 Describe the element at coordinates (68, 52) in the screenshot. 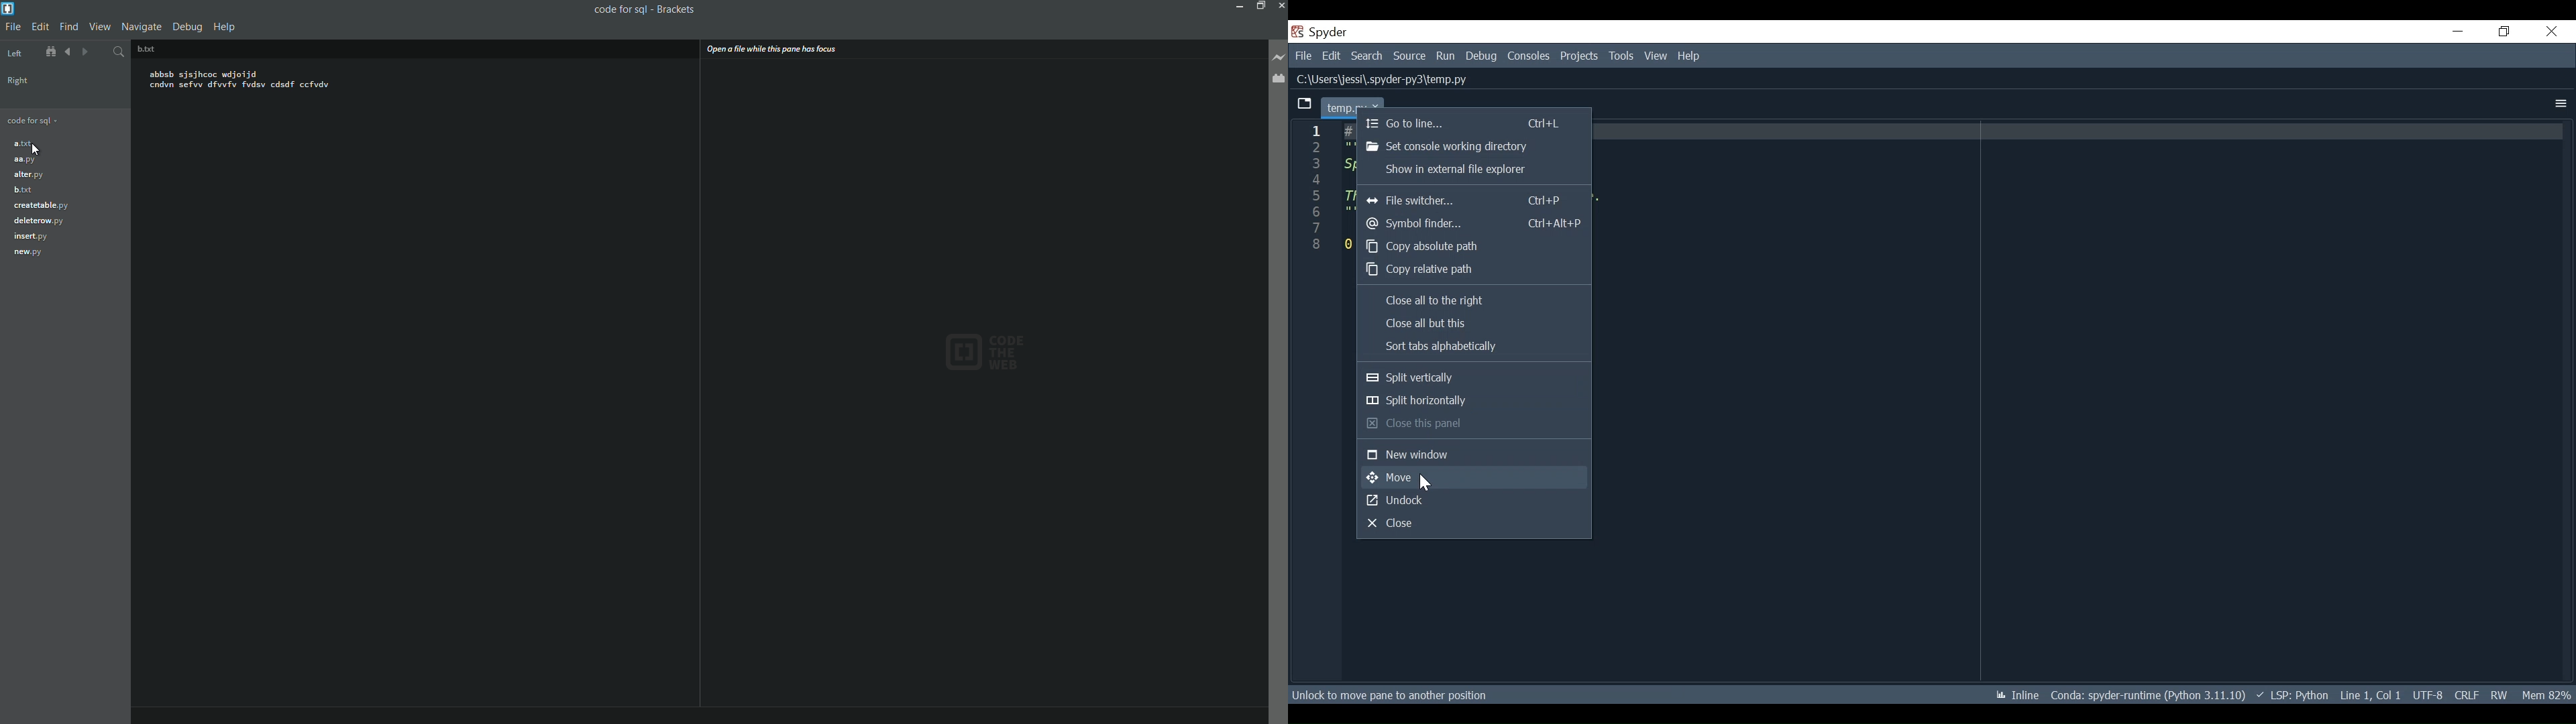

I see `Navigate backward` at that location.